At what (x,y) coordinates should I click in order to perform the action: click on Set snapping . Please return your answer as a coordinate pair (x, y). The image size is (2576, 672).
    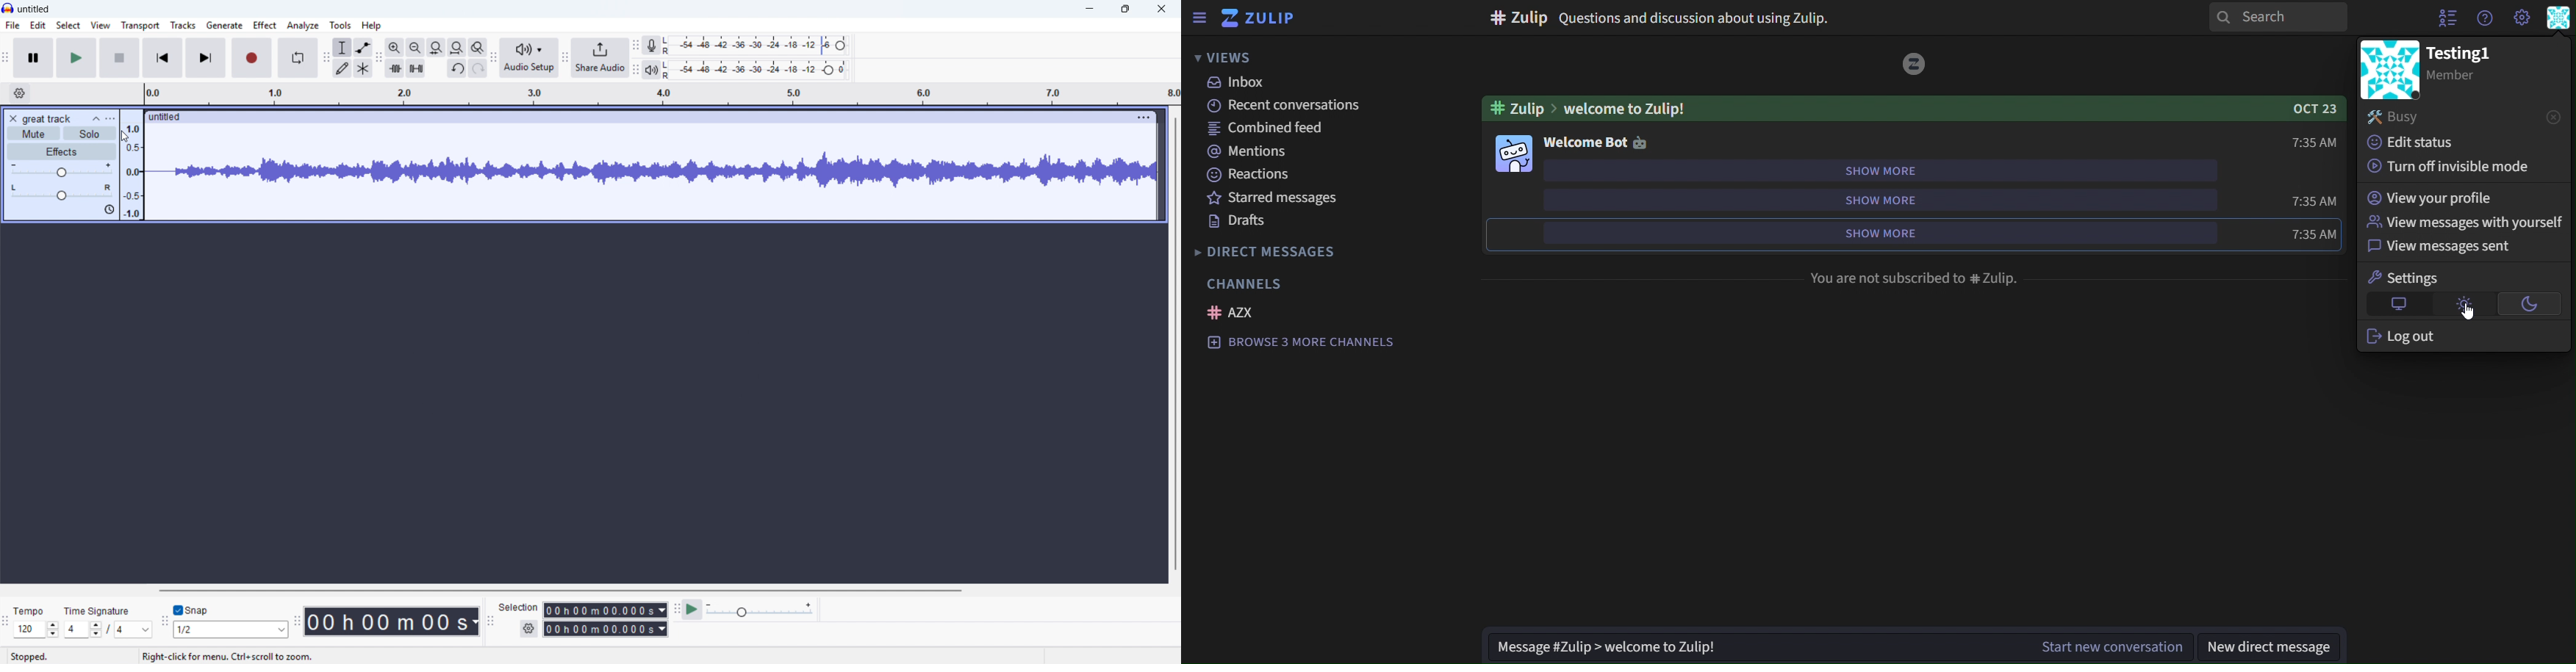
    Looking at the image, I should click on (231, 629).